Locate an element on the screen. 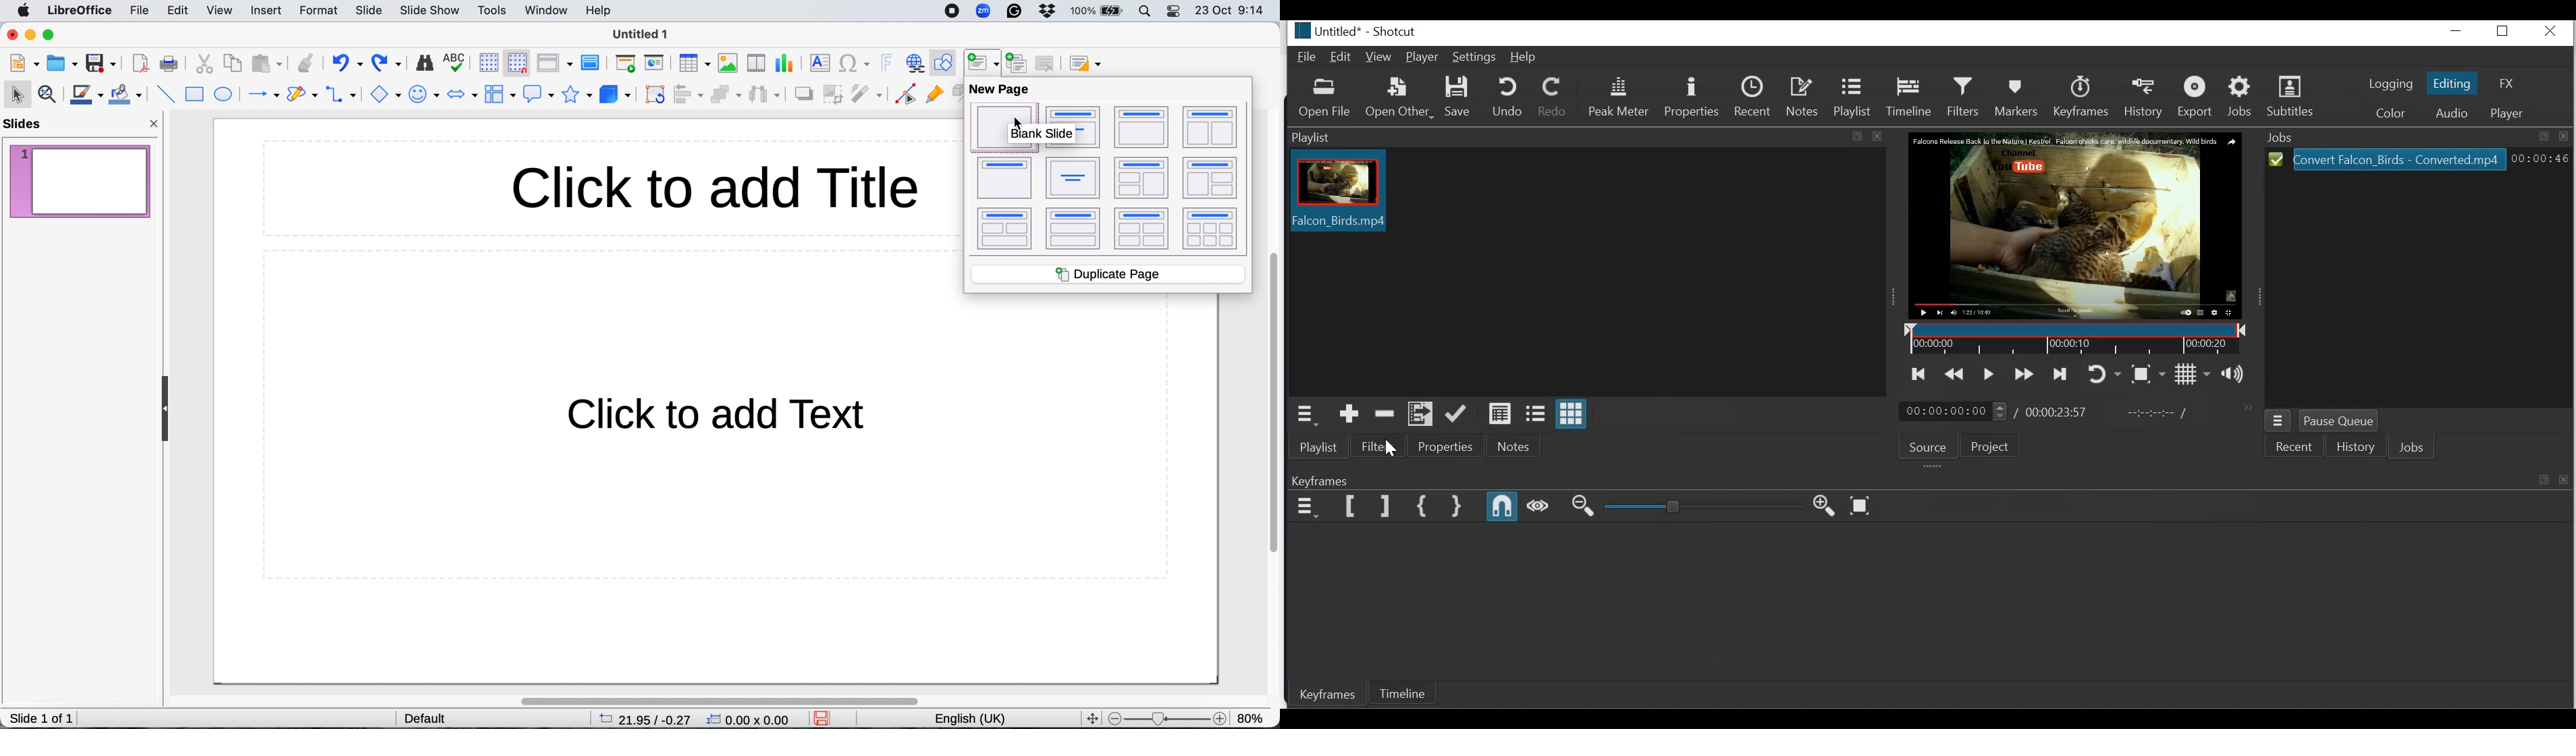 The image size is (2576, 756). print is located at coordinates (172, 65).